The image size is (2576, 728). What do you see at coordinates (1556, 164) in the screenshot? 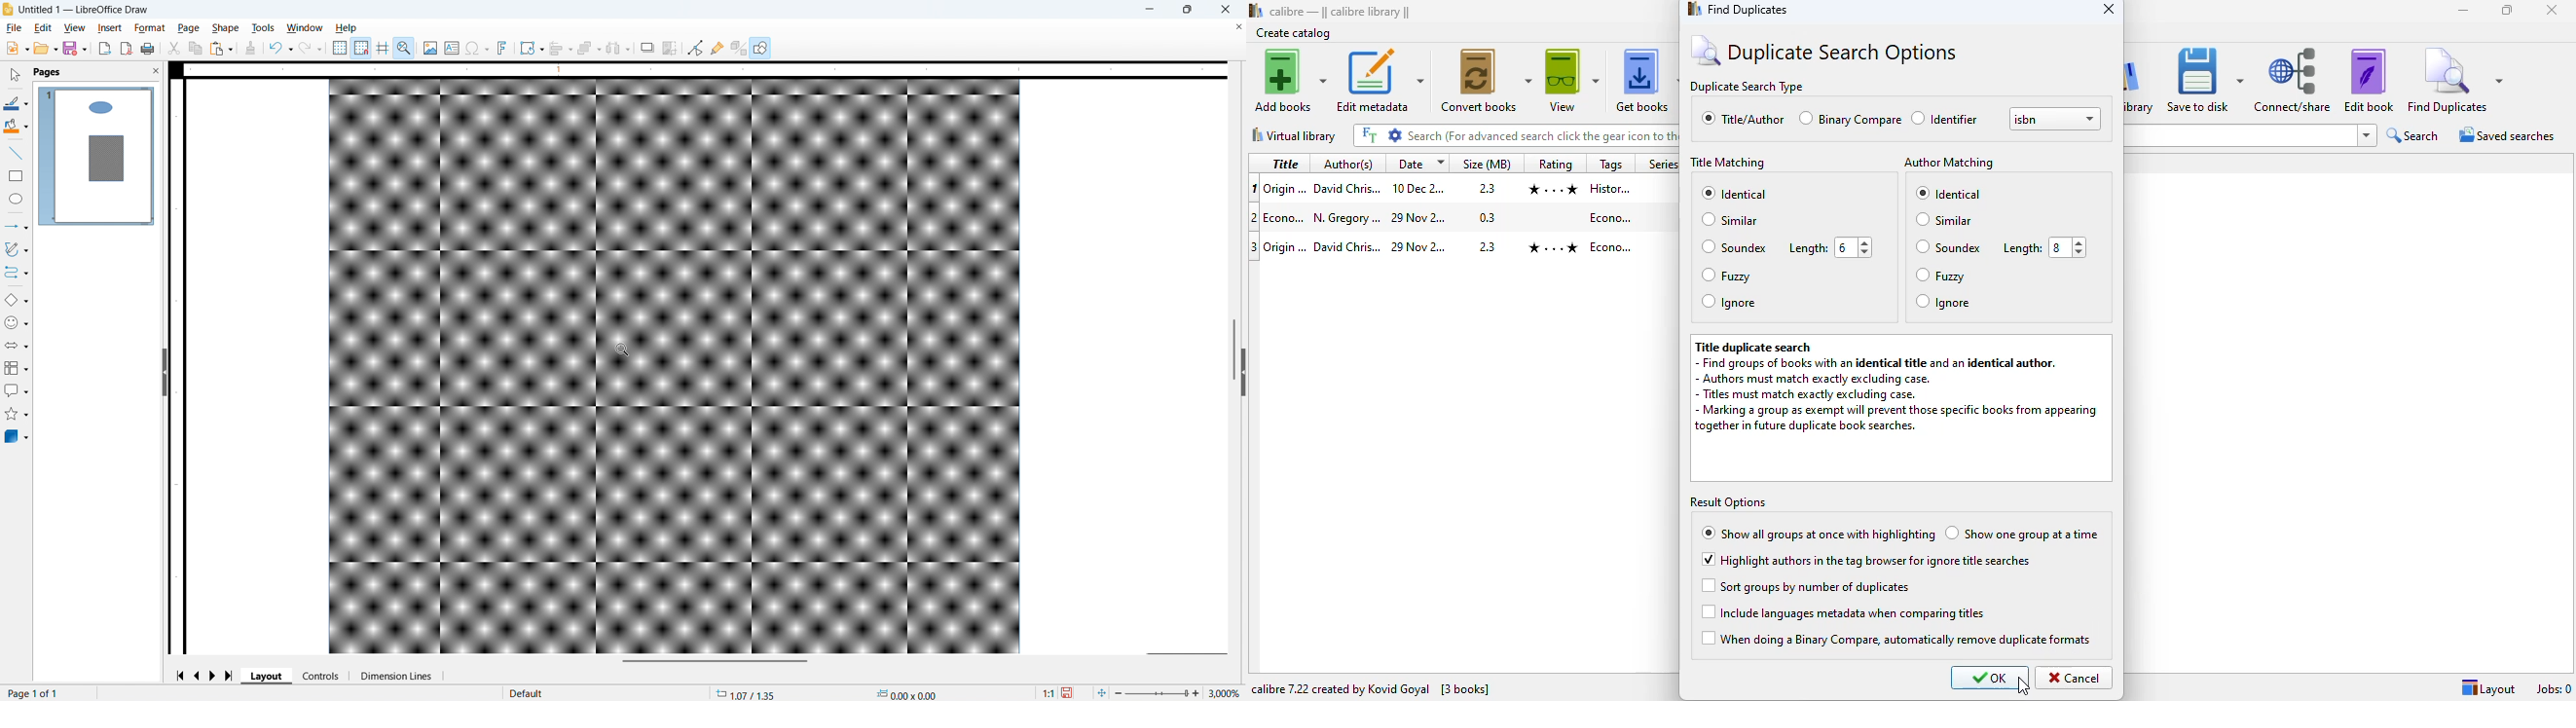
I see `rating` at bounding box center [1556, 164].